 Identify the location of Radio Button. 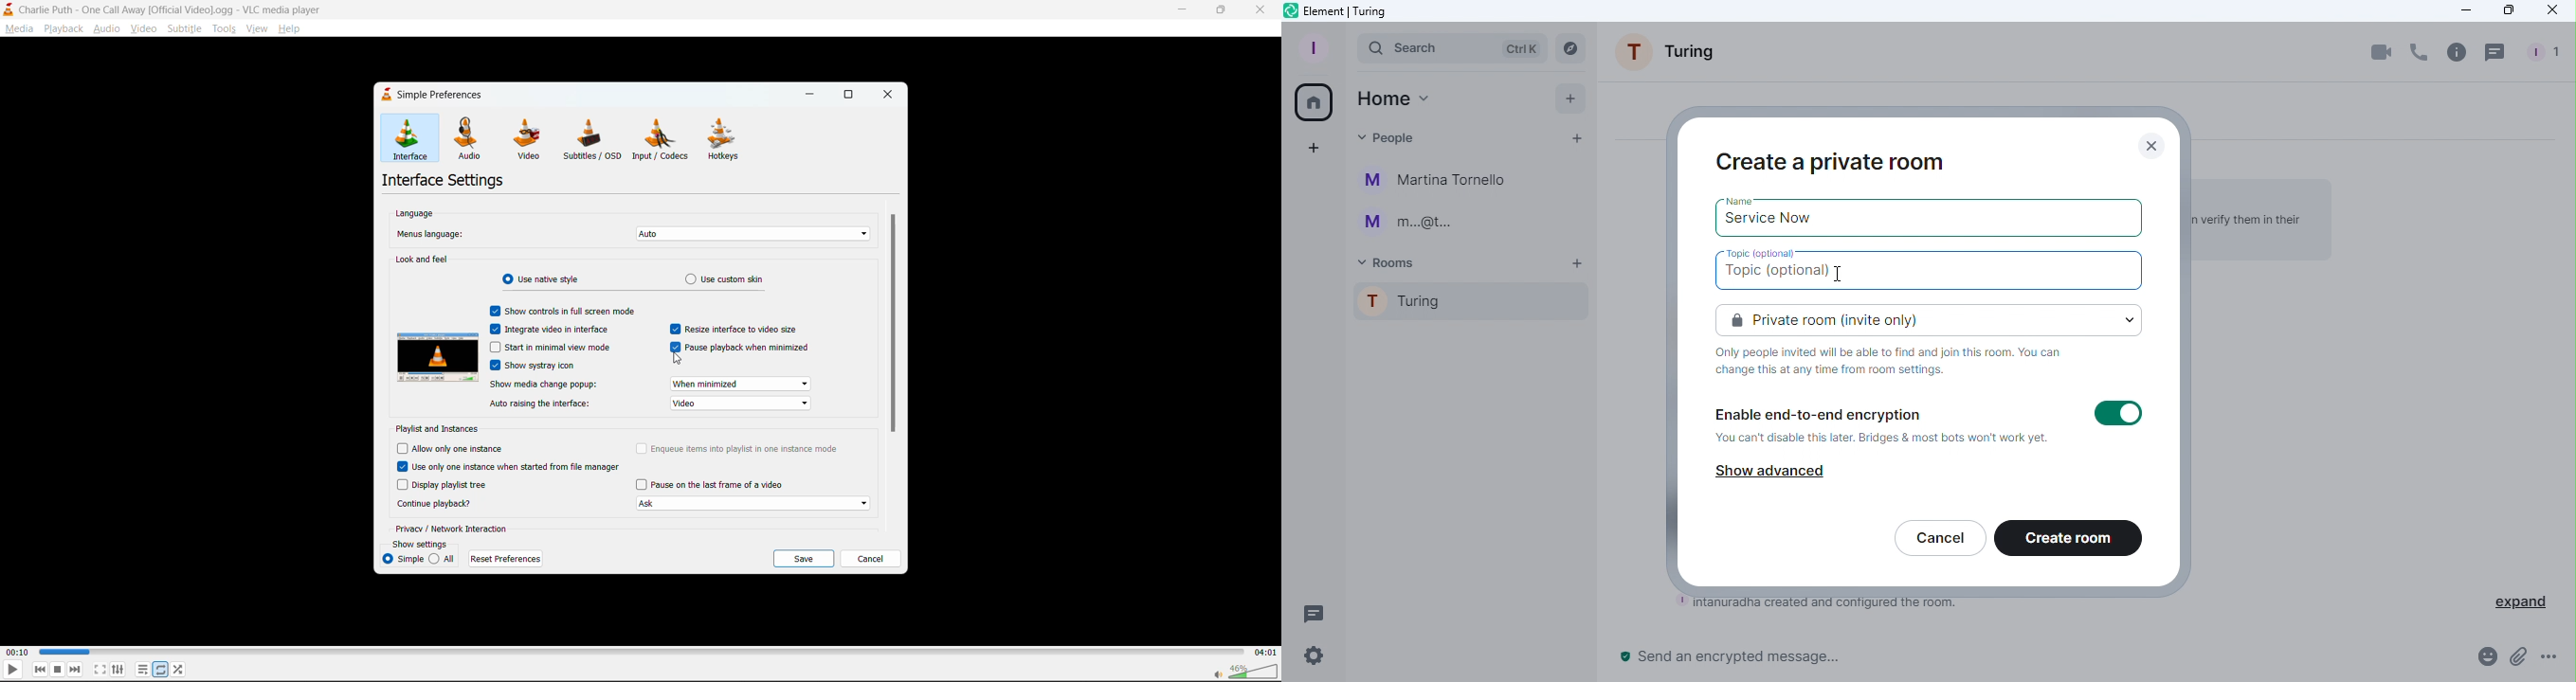
(690, 280).